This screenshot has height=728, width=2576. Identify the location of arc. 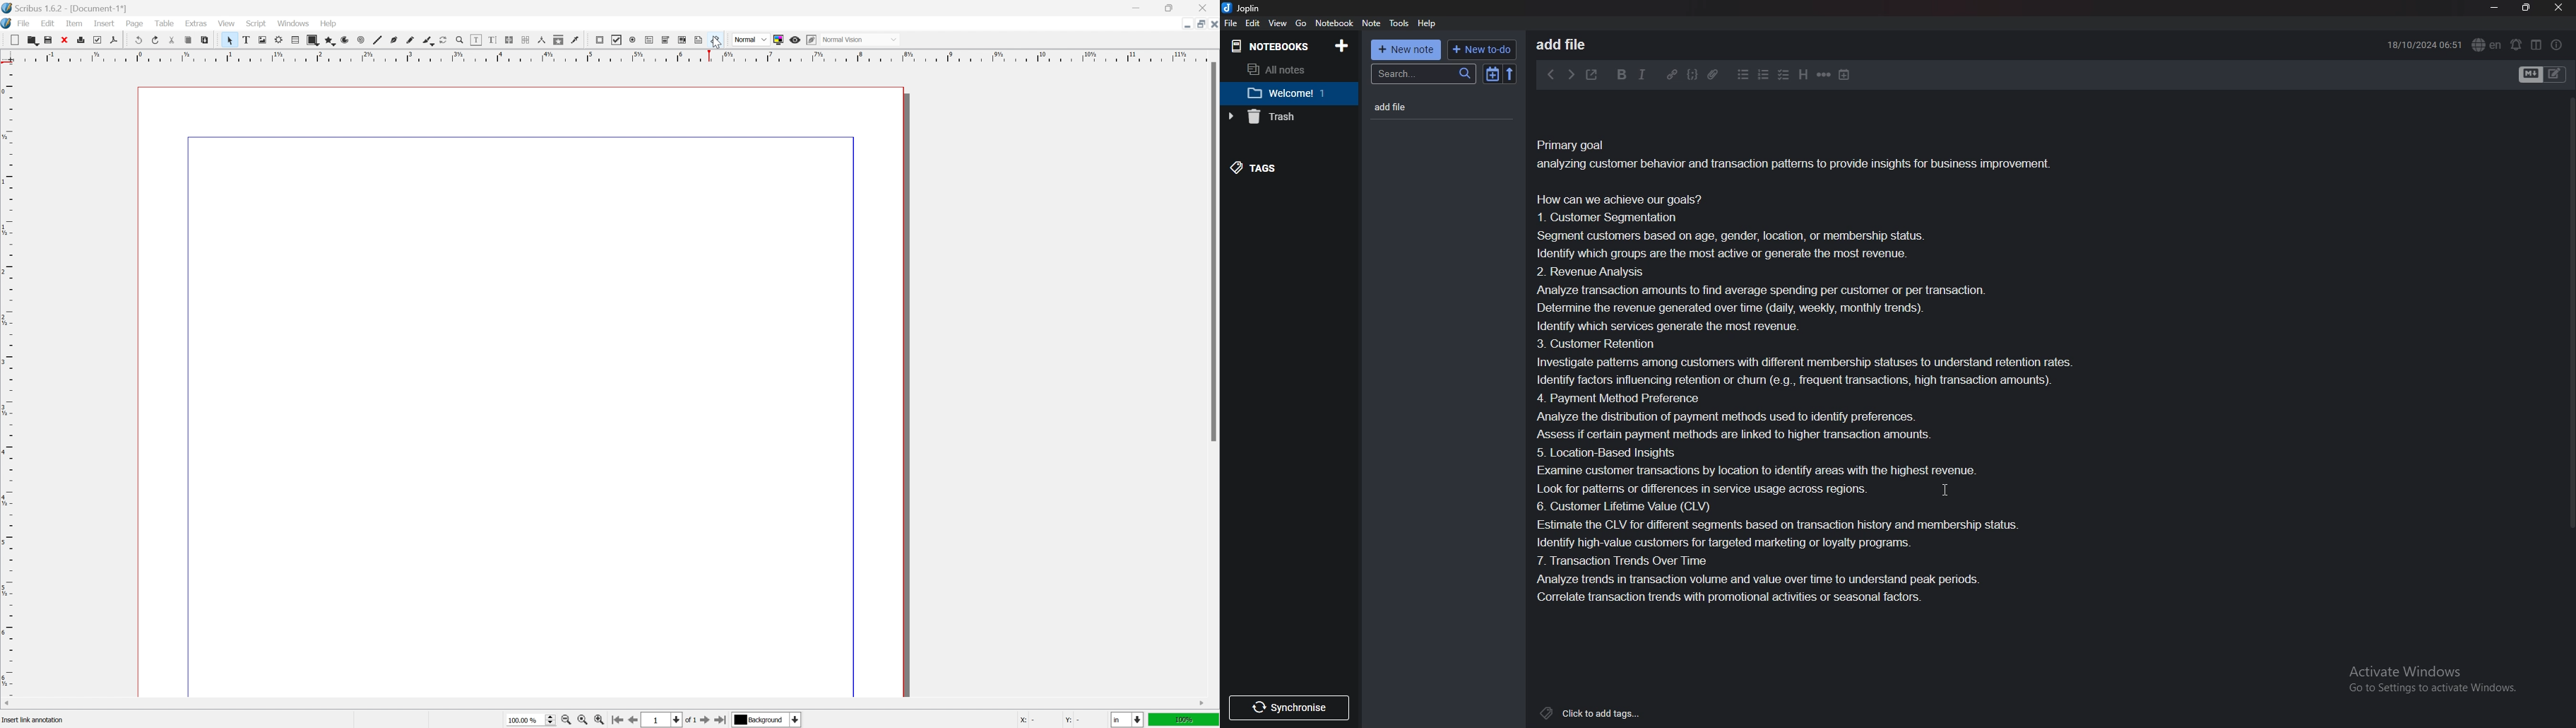
(345, 40).